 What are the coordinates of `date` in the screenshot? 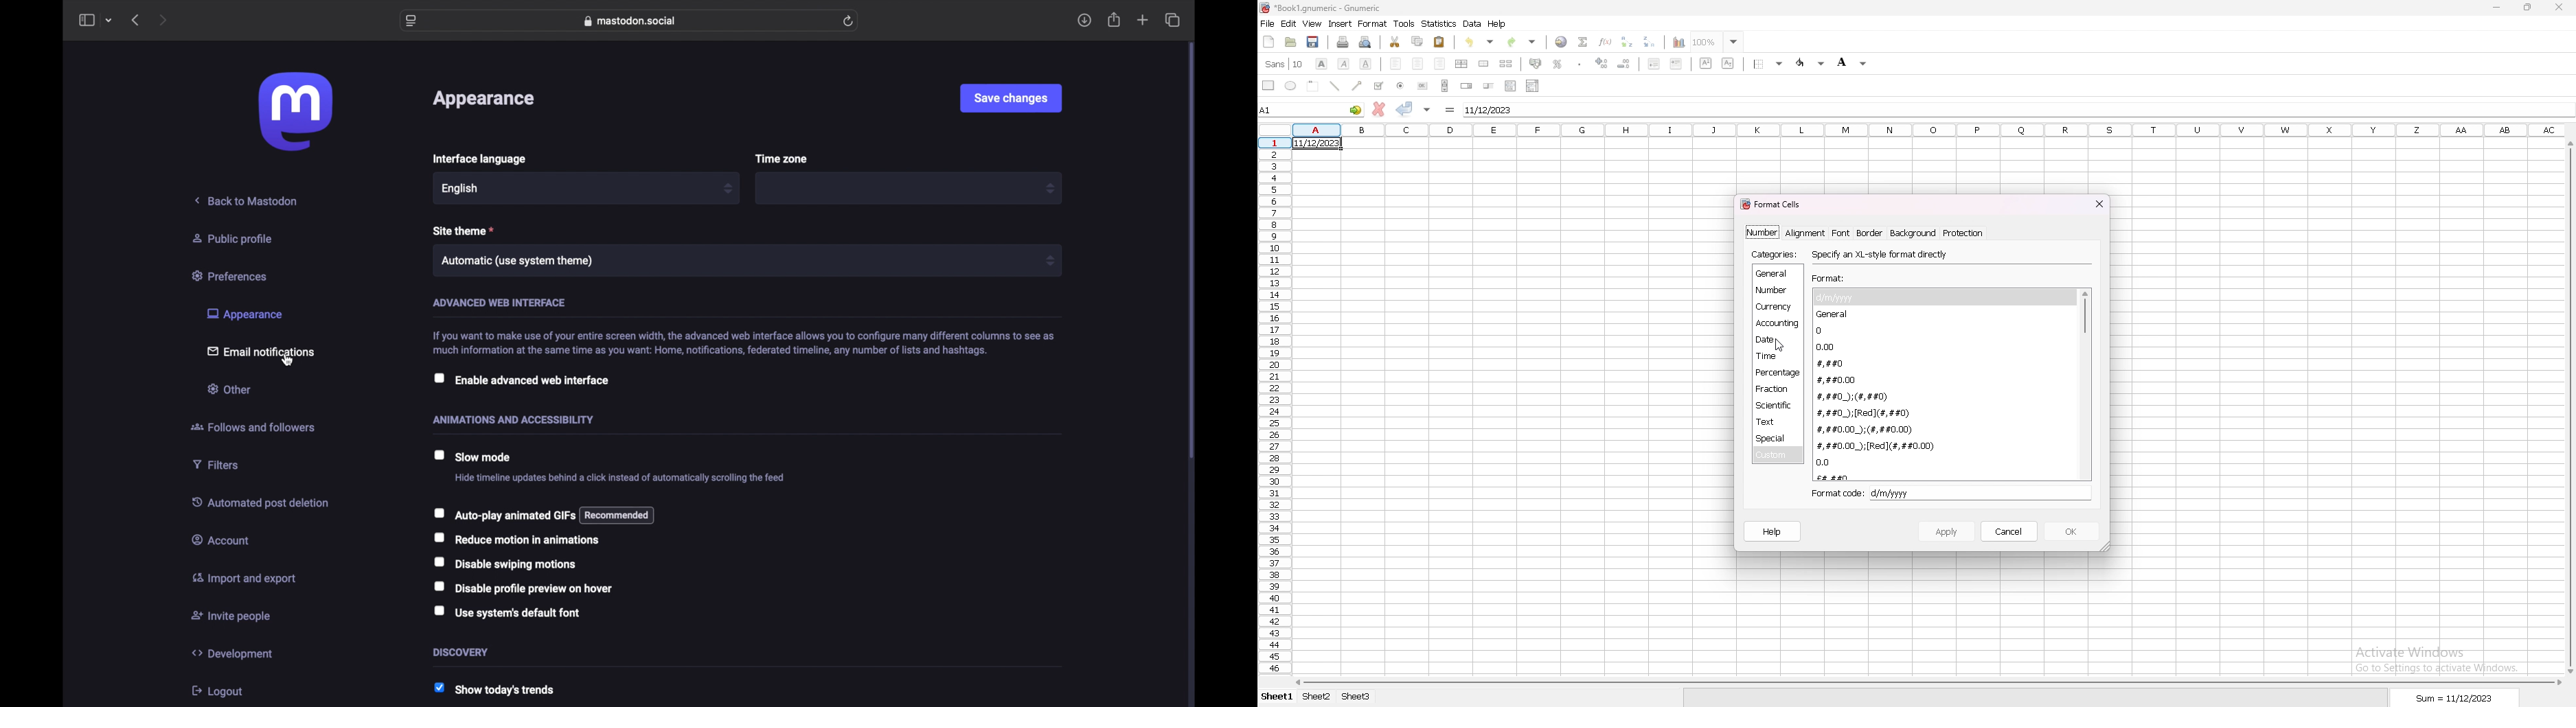 It's located at (1775, 340).